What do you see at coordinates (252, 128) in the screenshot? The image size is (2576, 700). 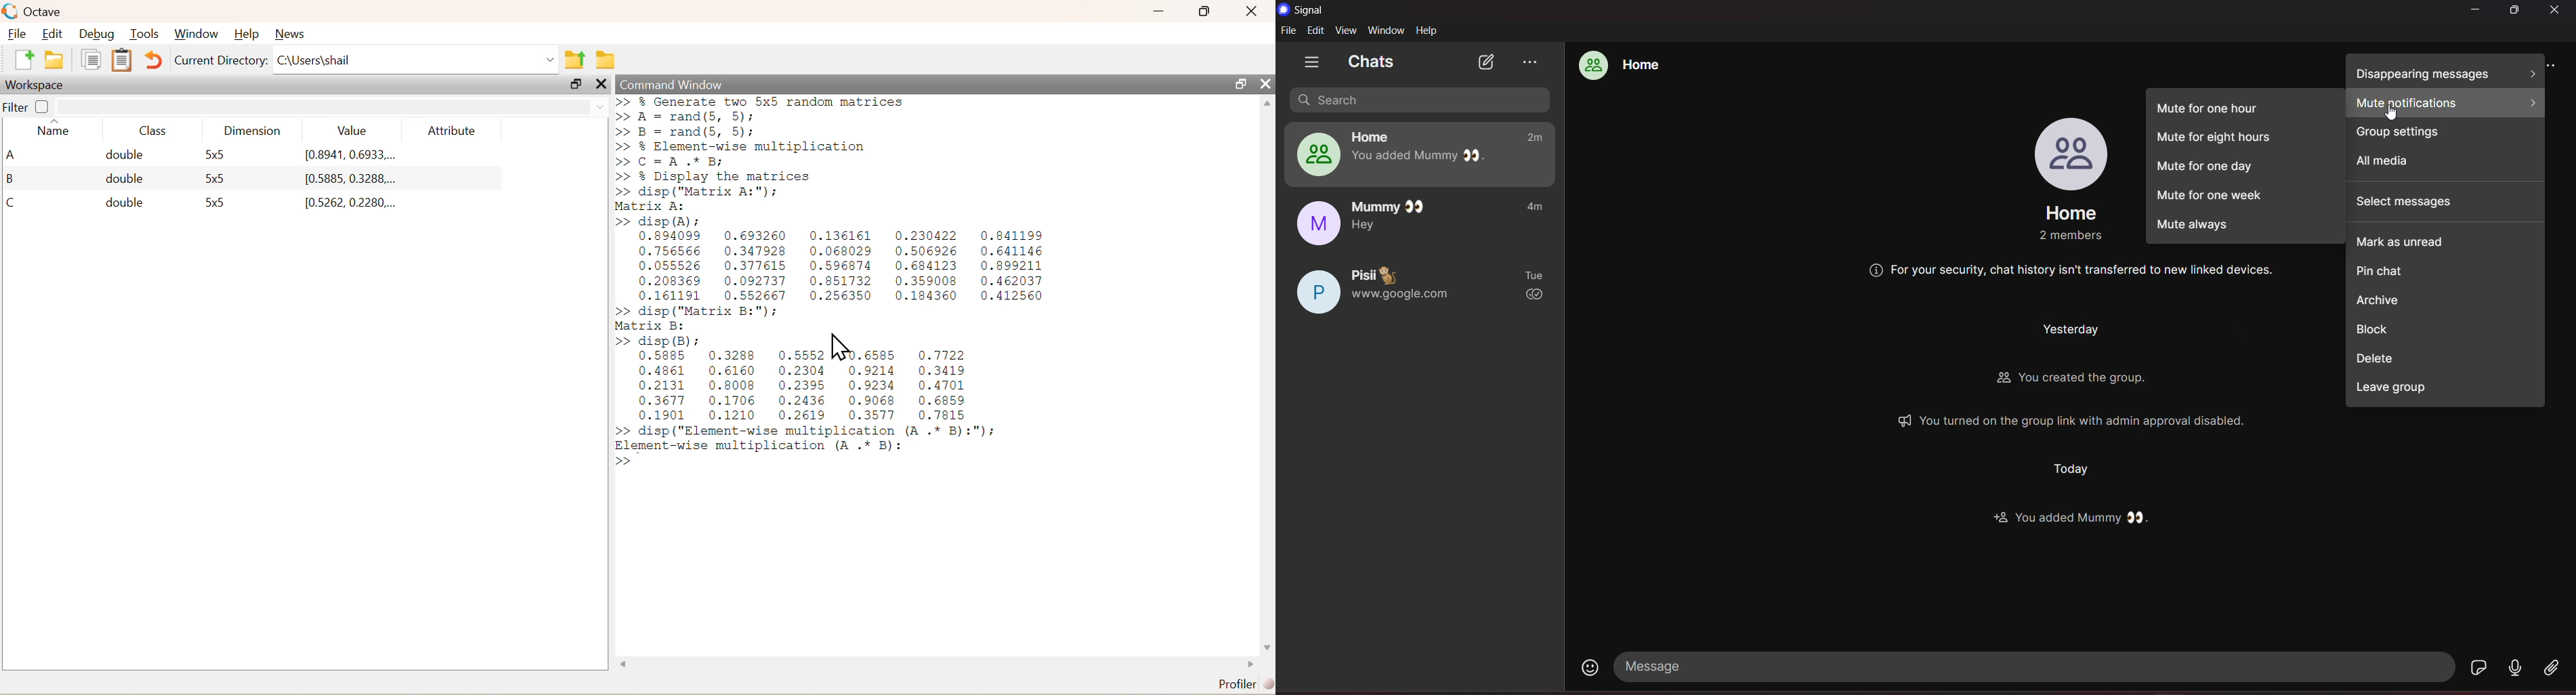 I see `DImension` at bounding box center [252, 128].